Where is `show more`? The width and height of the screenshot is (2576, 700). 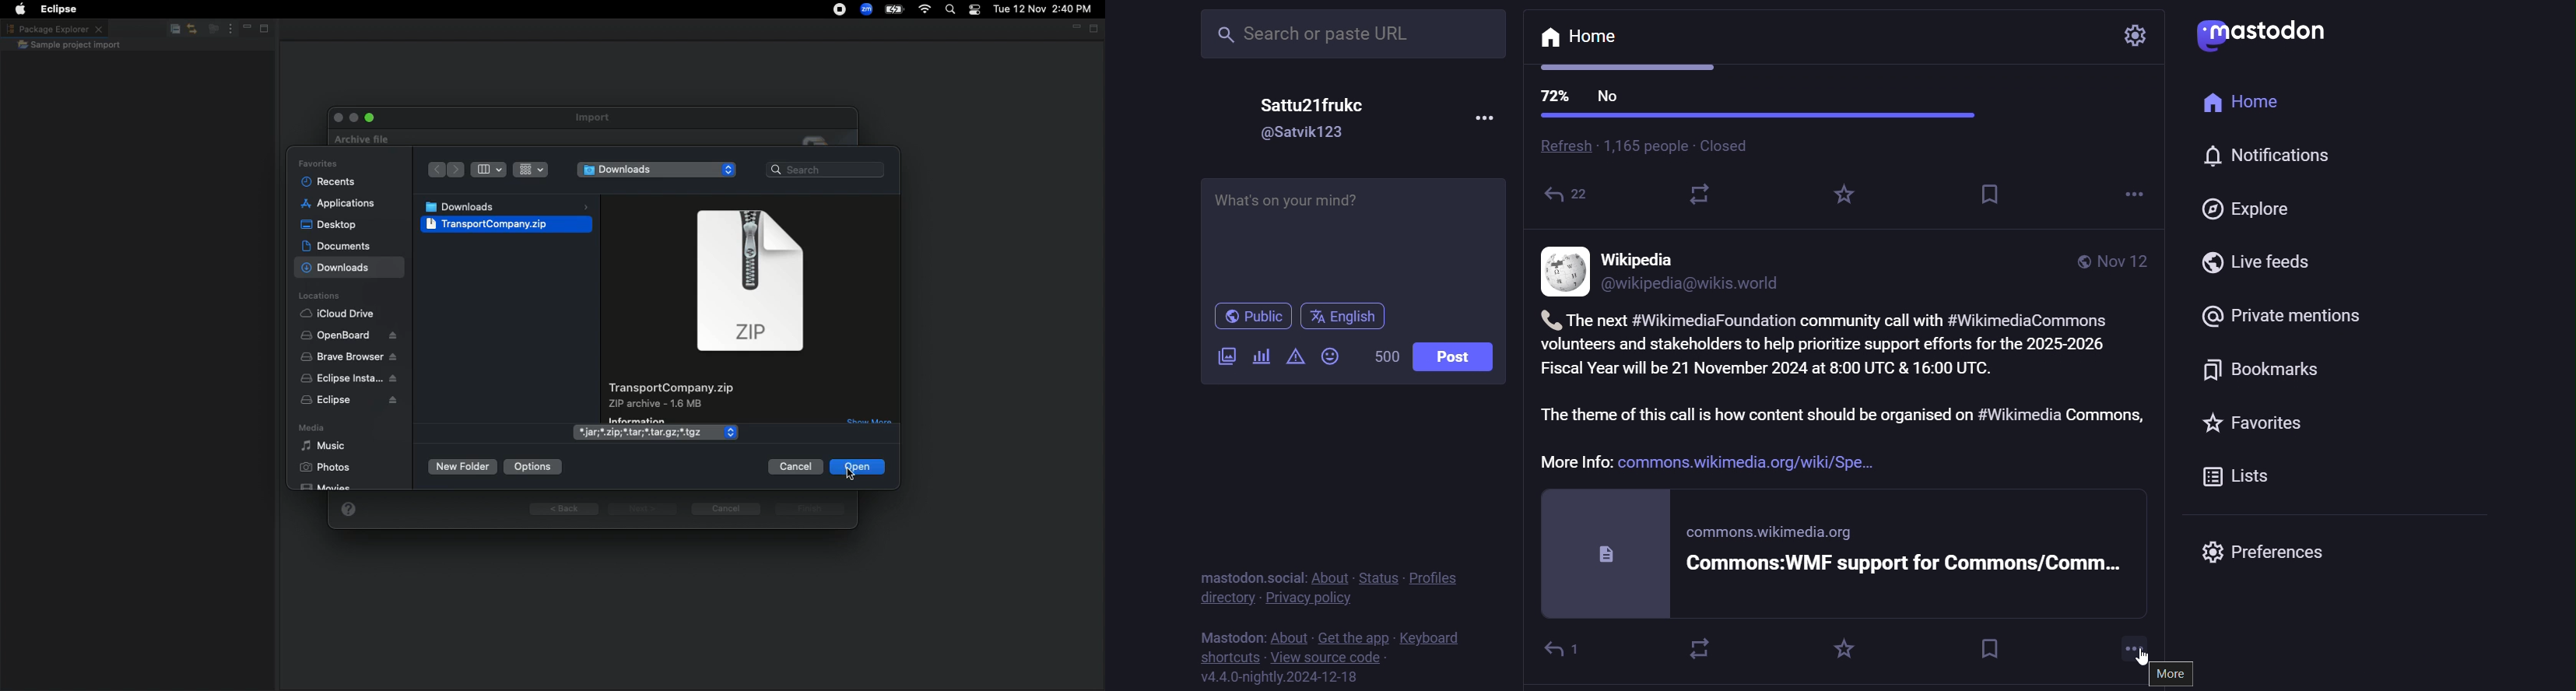 show more is located at coordinates (870, 421).